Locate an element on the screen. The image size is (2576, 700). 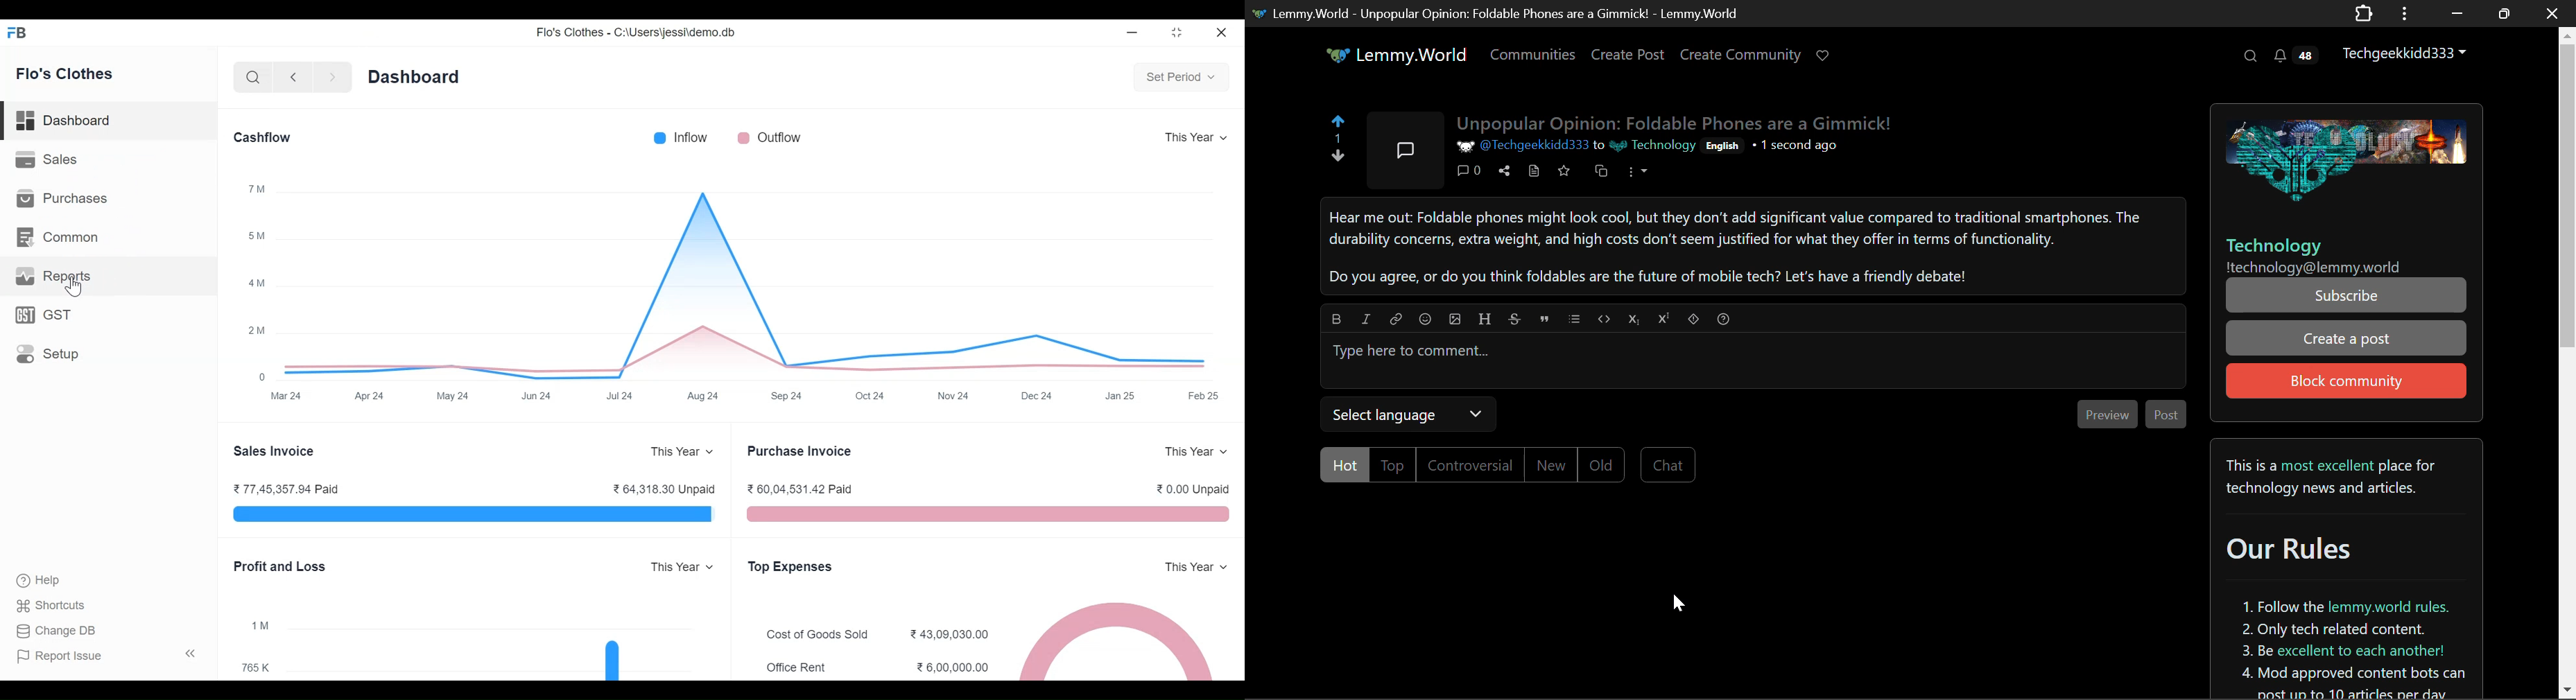
Purchase Invoice is located at coordinates (802, 452).